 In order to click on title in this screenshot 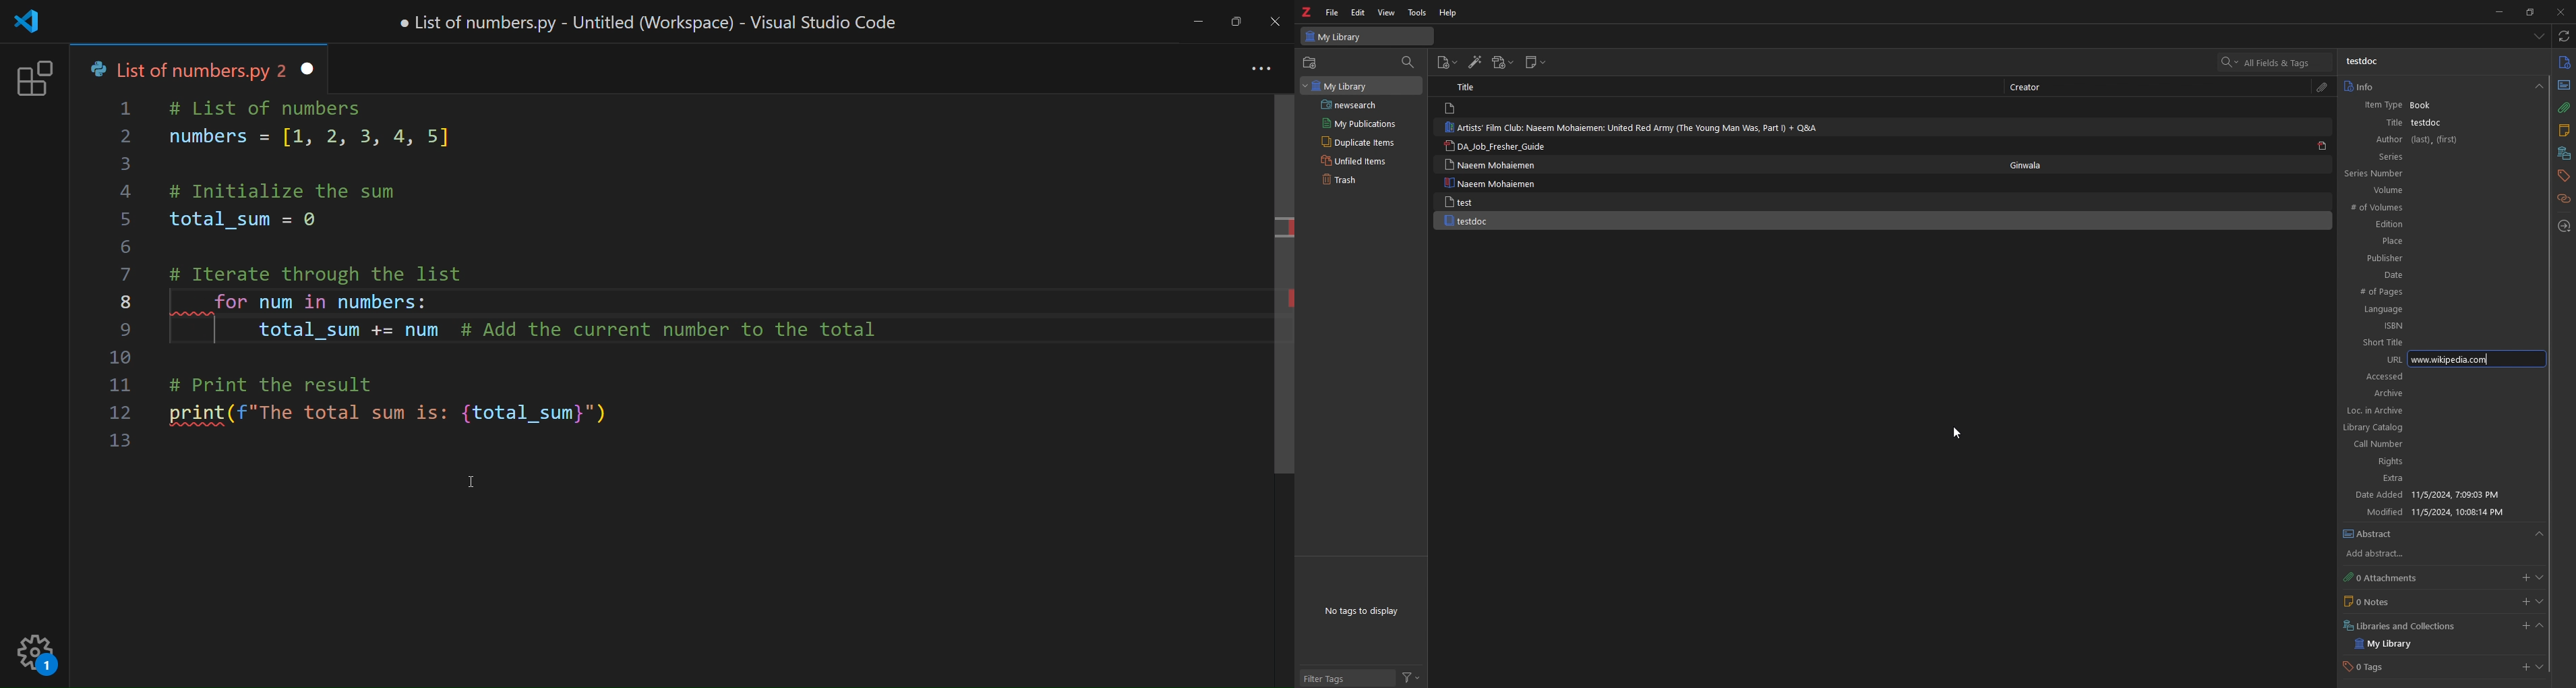, I will do `click(651, 22)`.